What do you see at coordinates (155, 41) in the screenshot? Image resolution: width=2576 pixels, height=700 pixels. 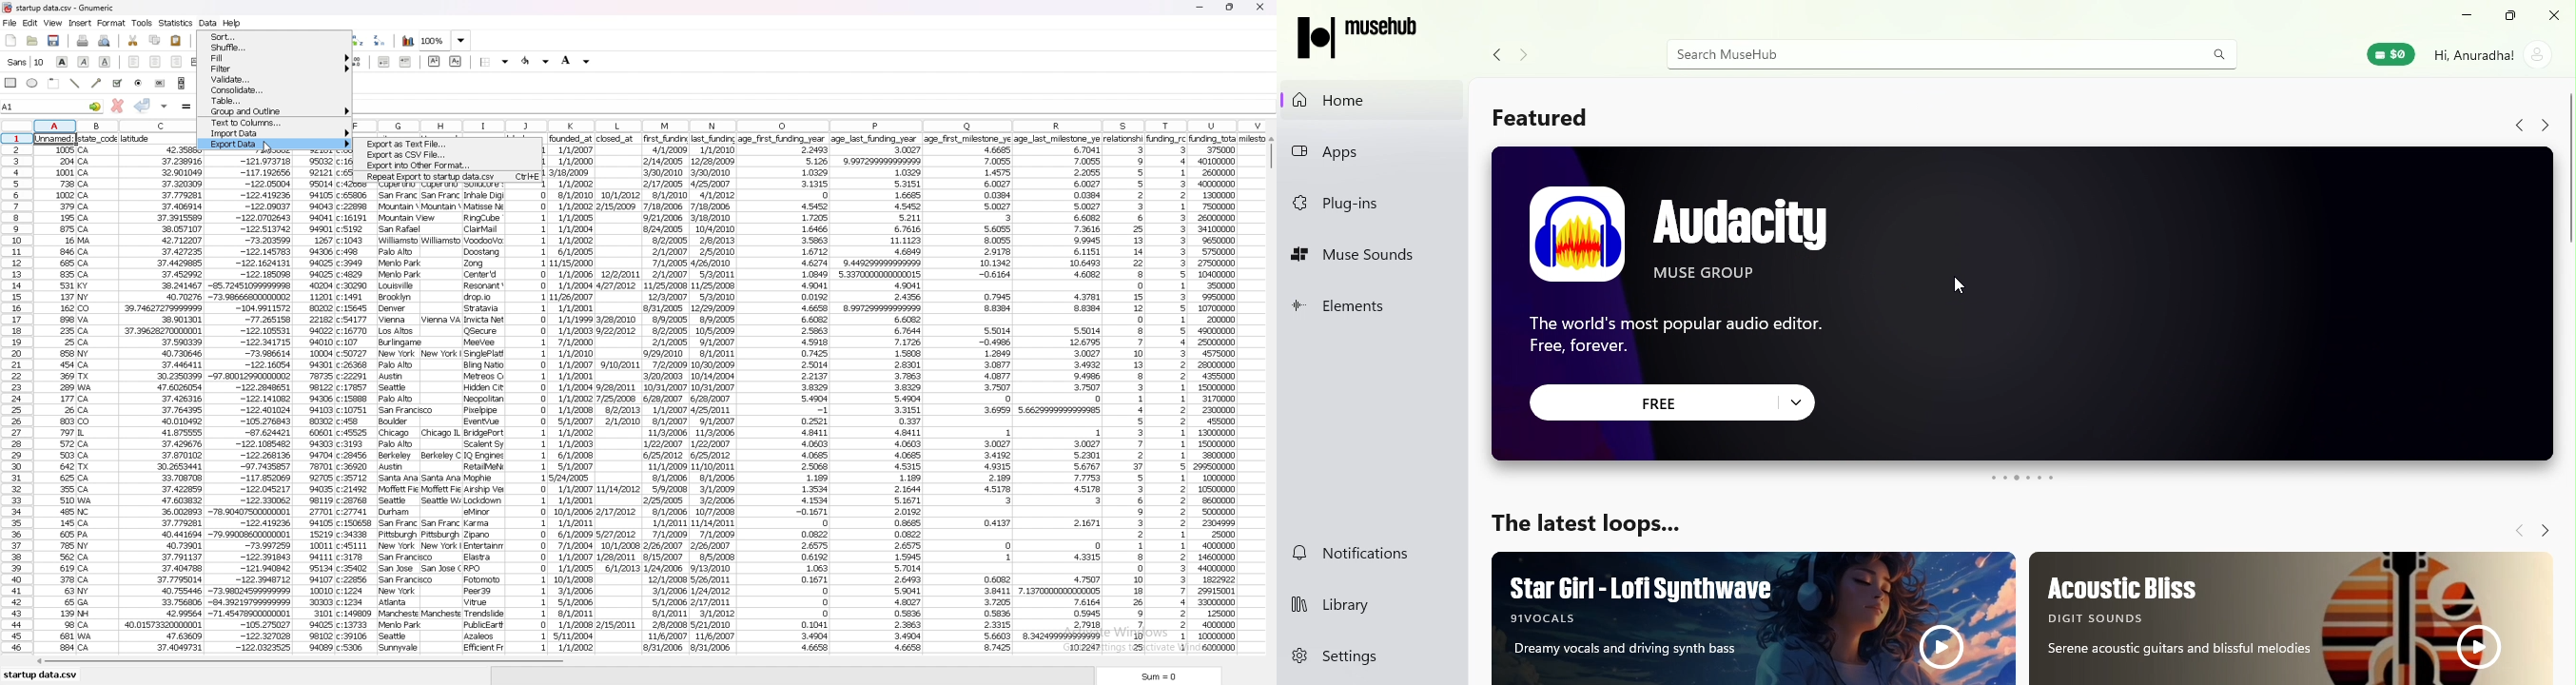 I see `copy` at bounding box center [155, 41].